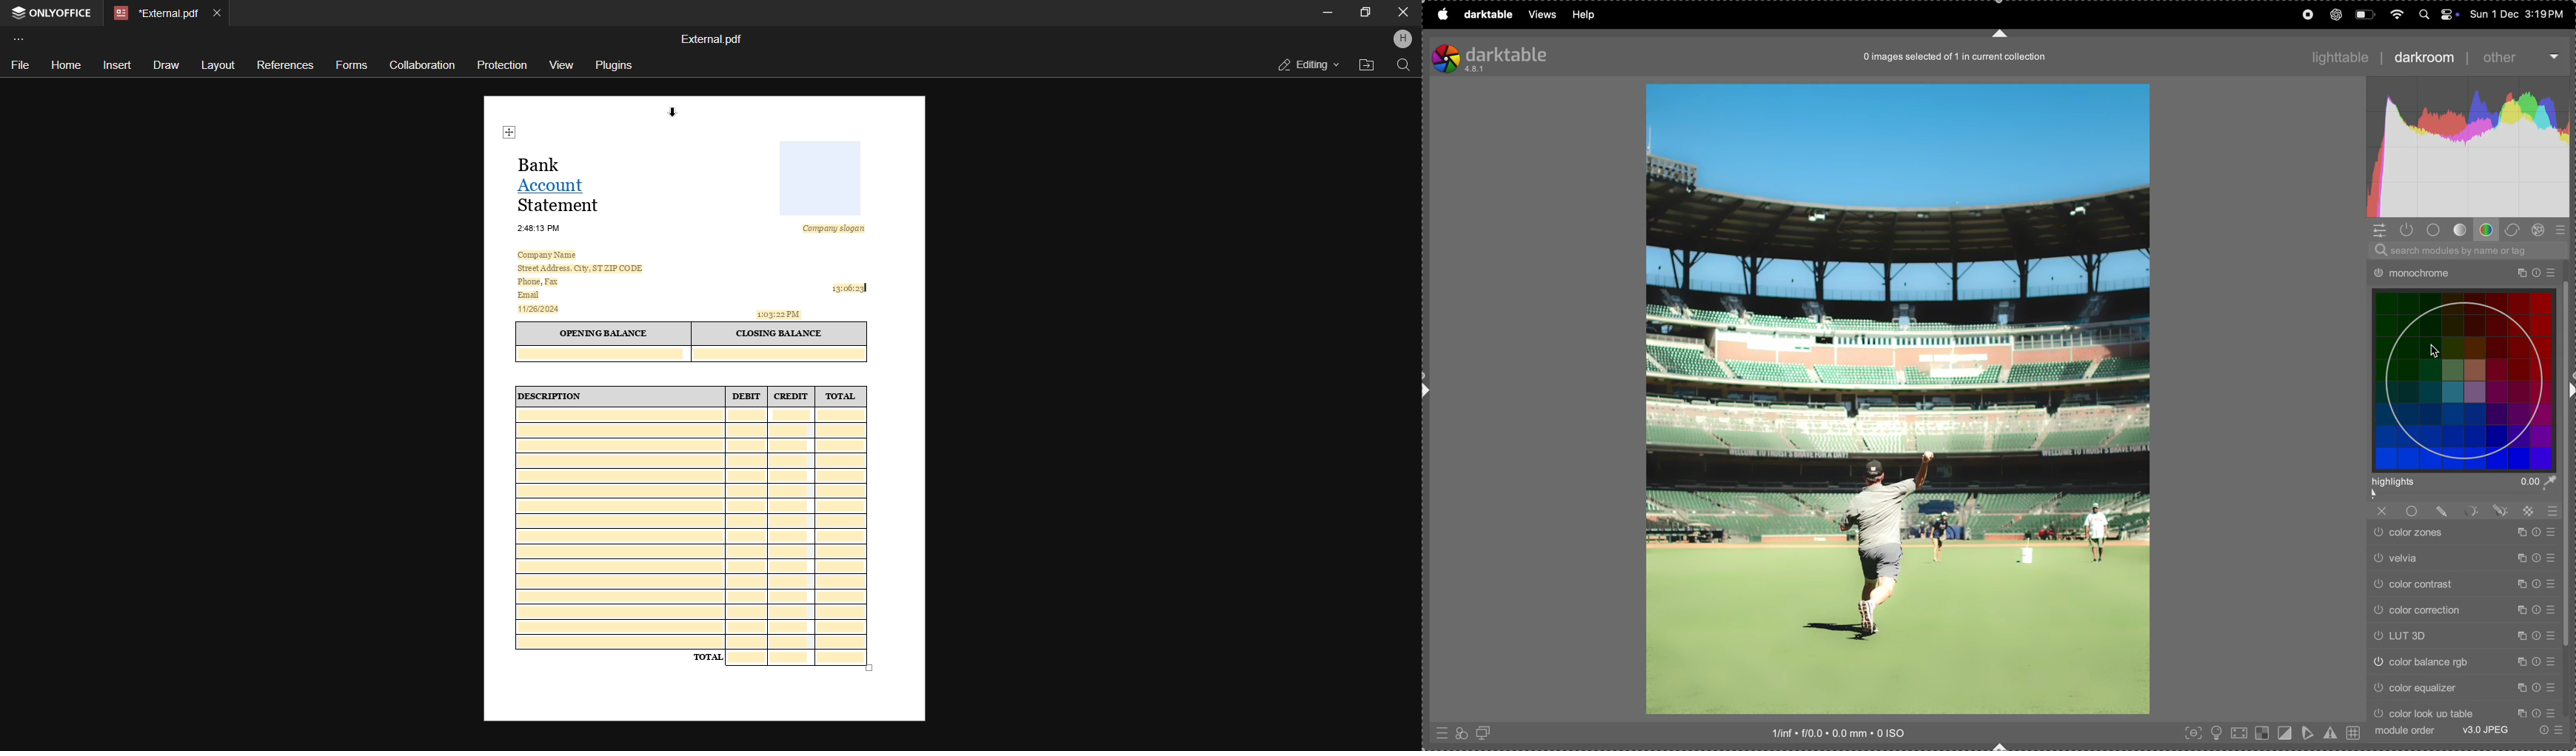 Image resolution: width=2576 pixels, height=756 pixels. What do you see at coordinates (2285, 732) in the screenshot?
I see `toggle clipping indication` at bounding box center [2285, 732].